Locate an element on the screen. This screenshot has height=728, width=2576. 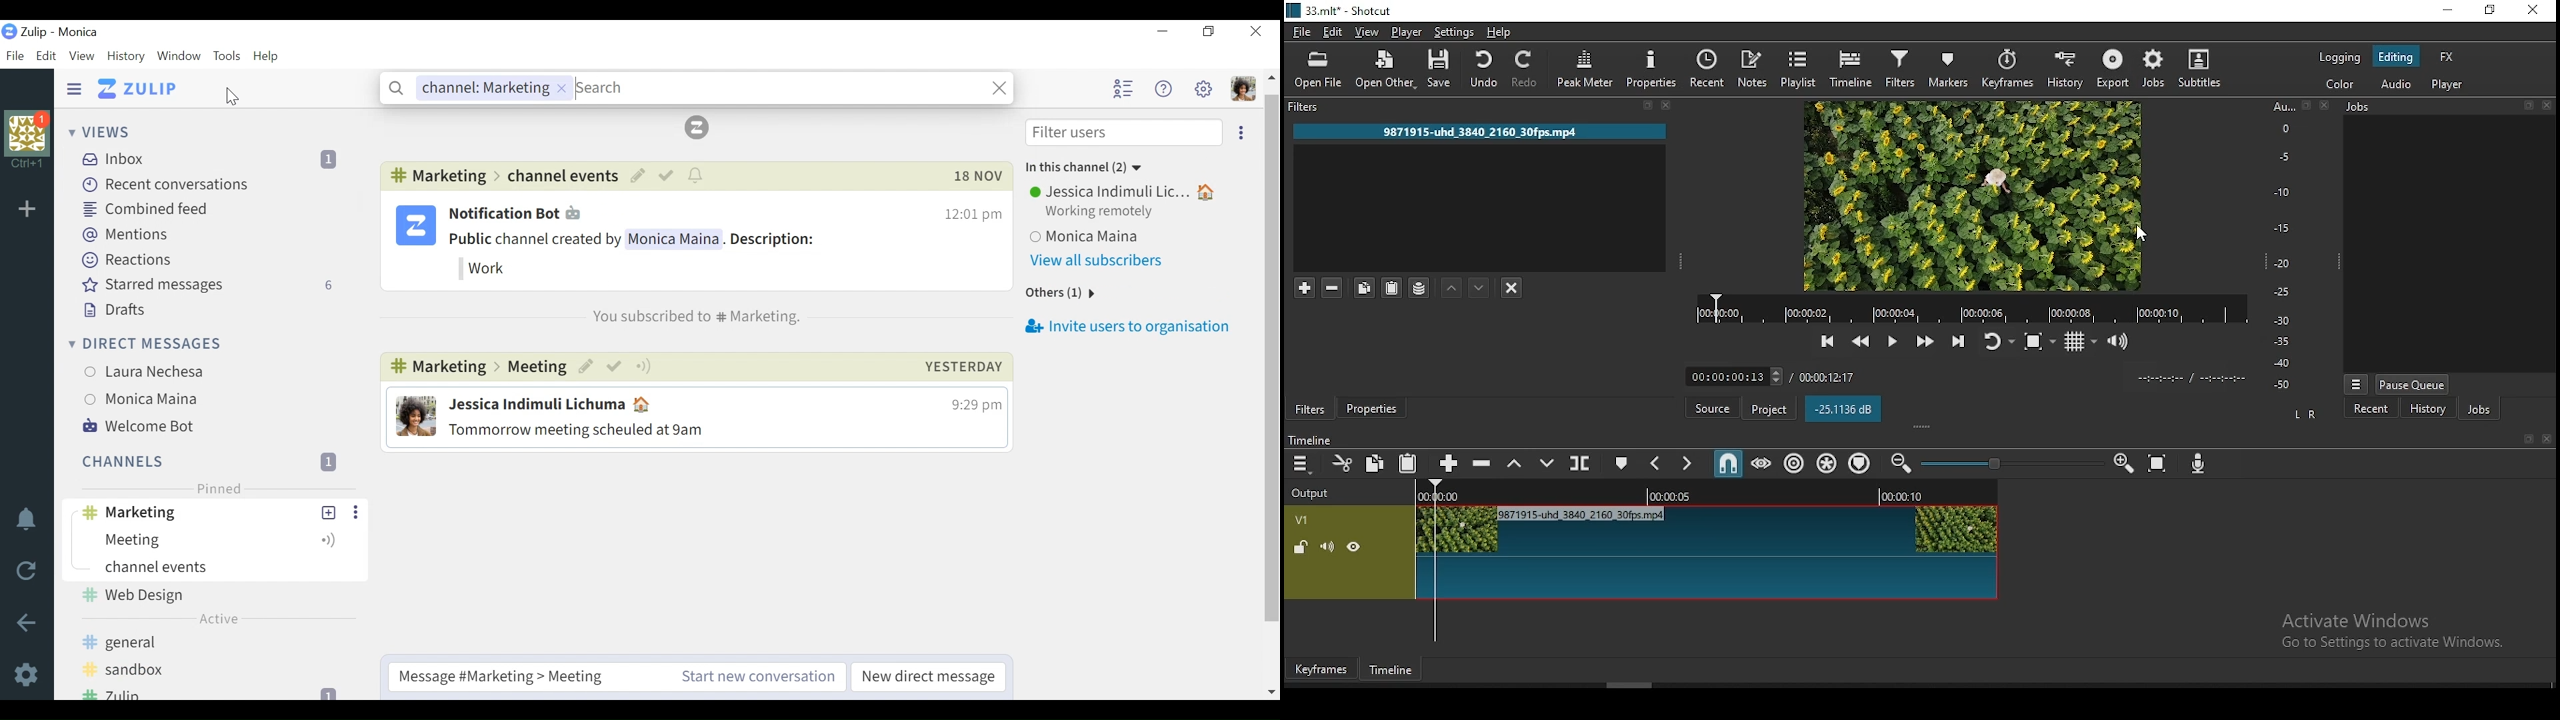
#channel is located at coordinates (195, 512).